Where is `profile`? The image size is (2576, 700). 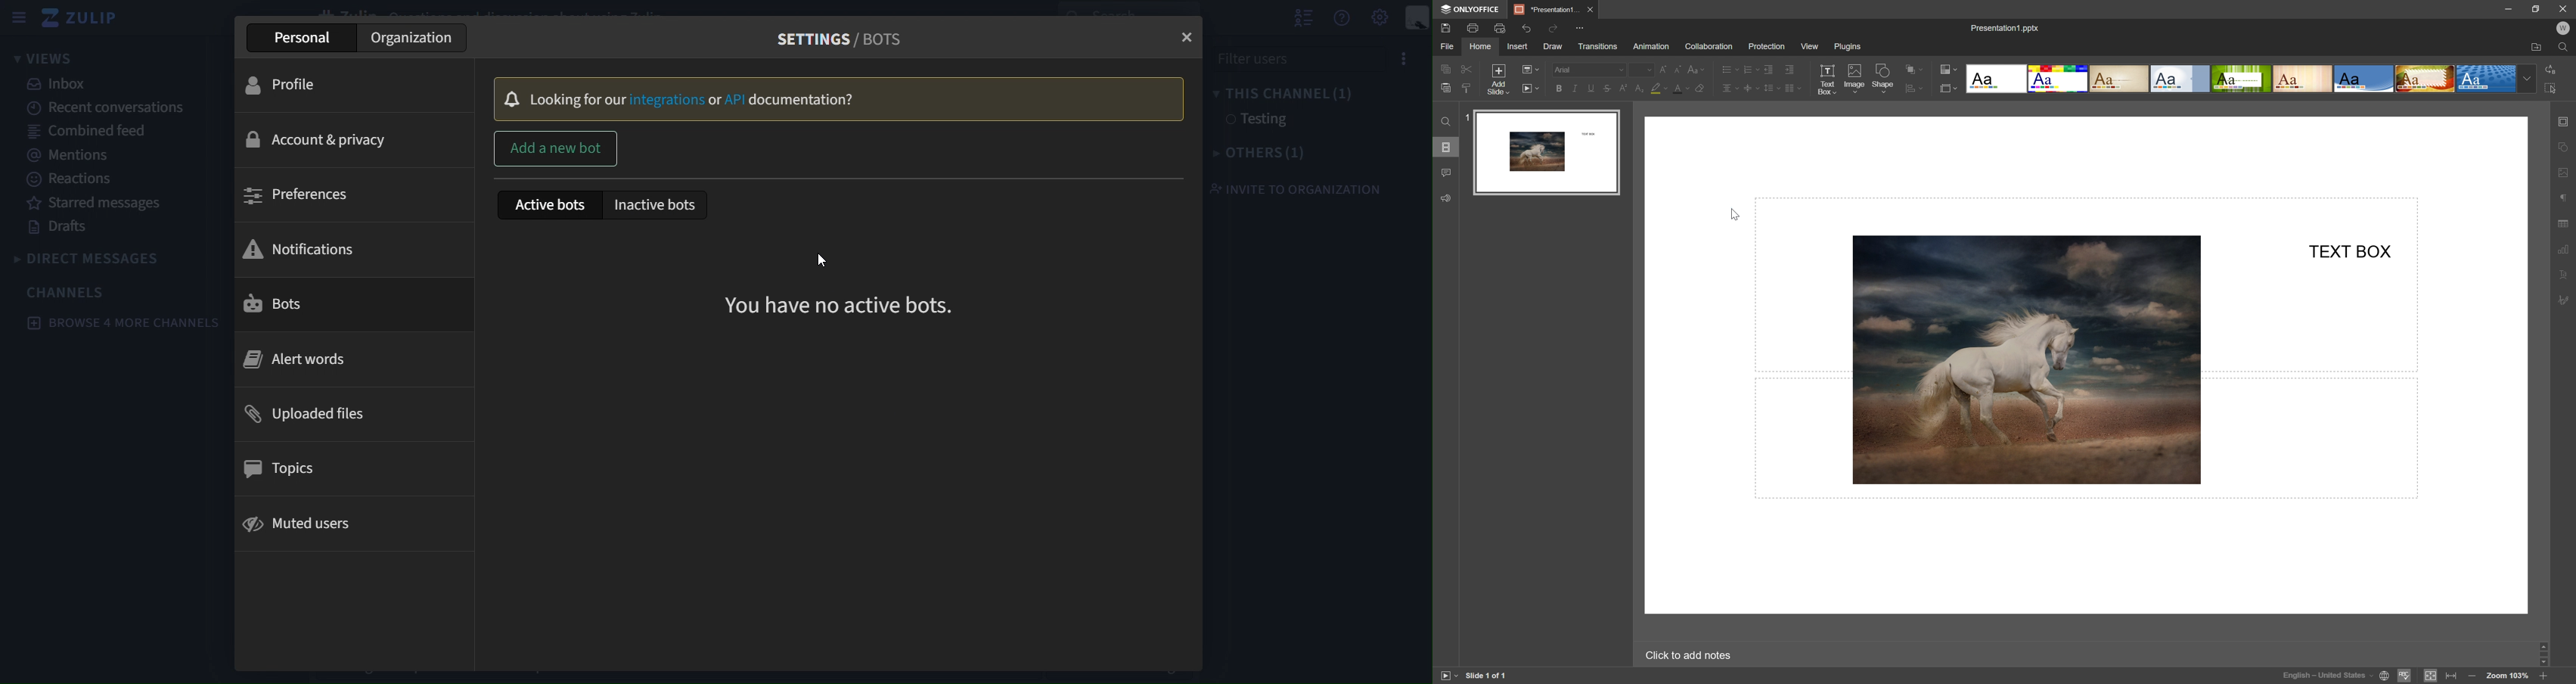 profile is located at coordinates (303, 85).